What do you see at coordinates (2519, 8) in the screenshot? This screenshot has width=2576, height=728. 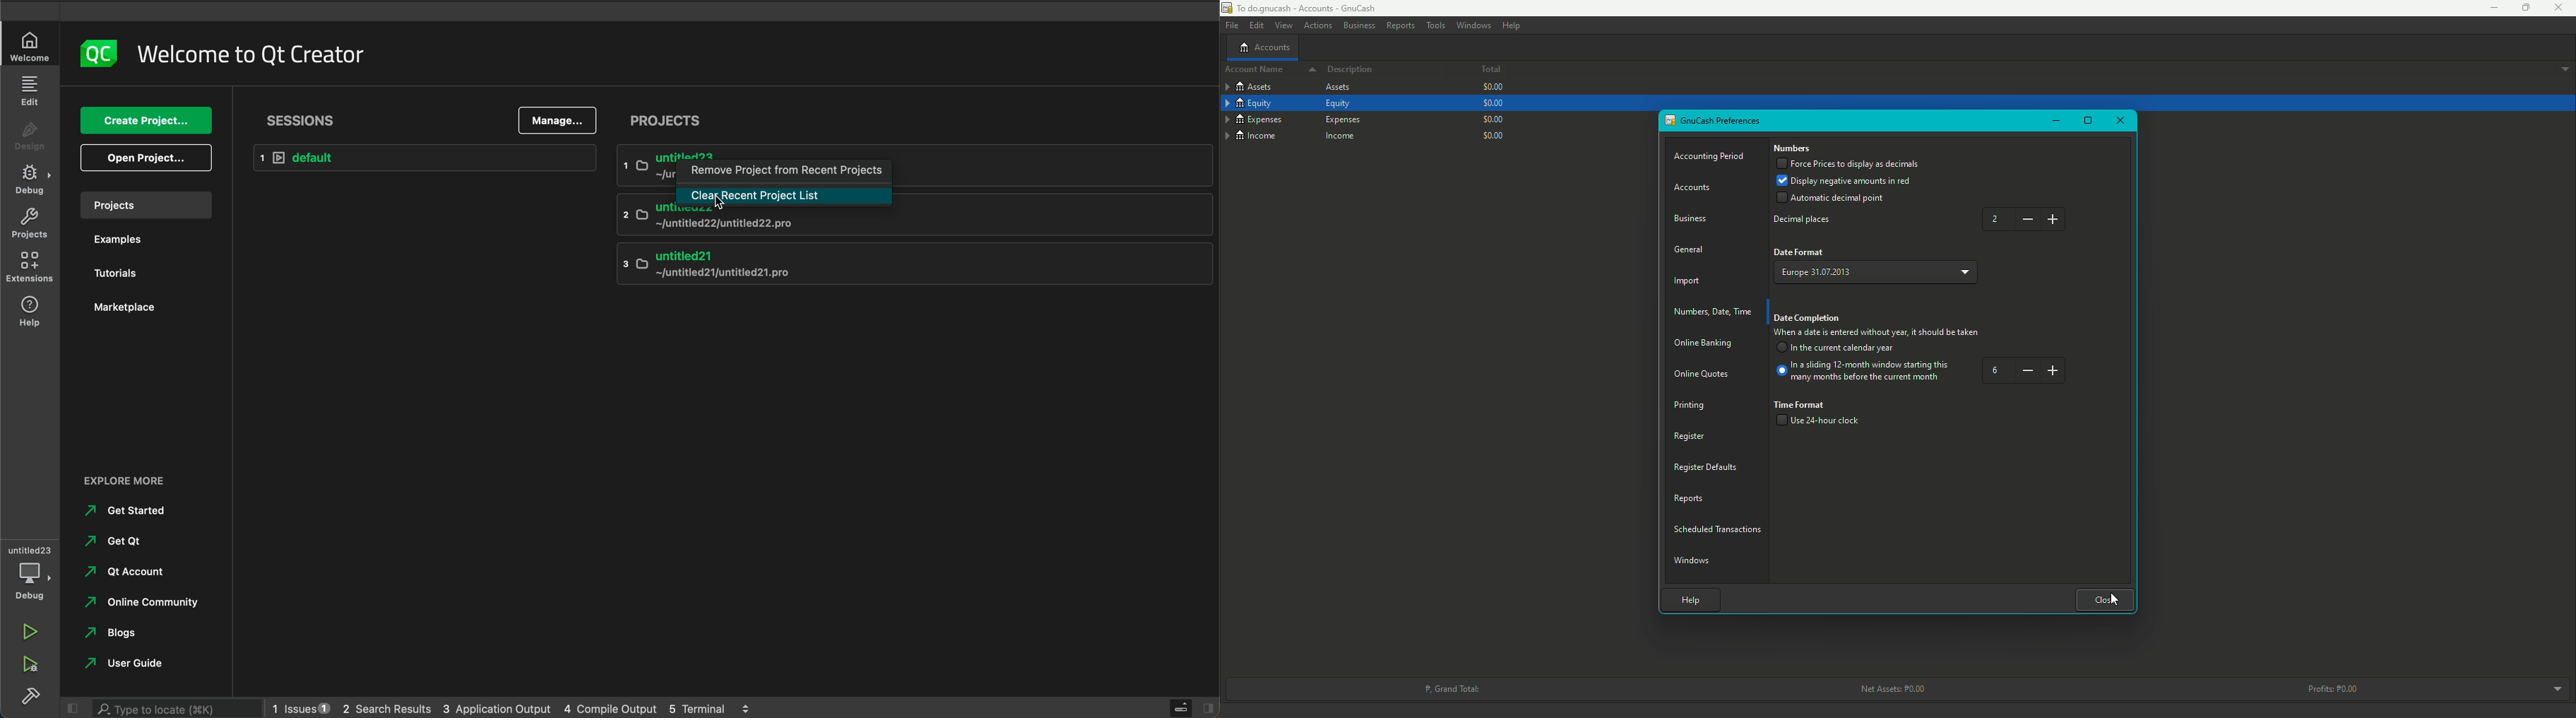 I see `Restore` at bounding box center [2519, 8].